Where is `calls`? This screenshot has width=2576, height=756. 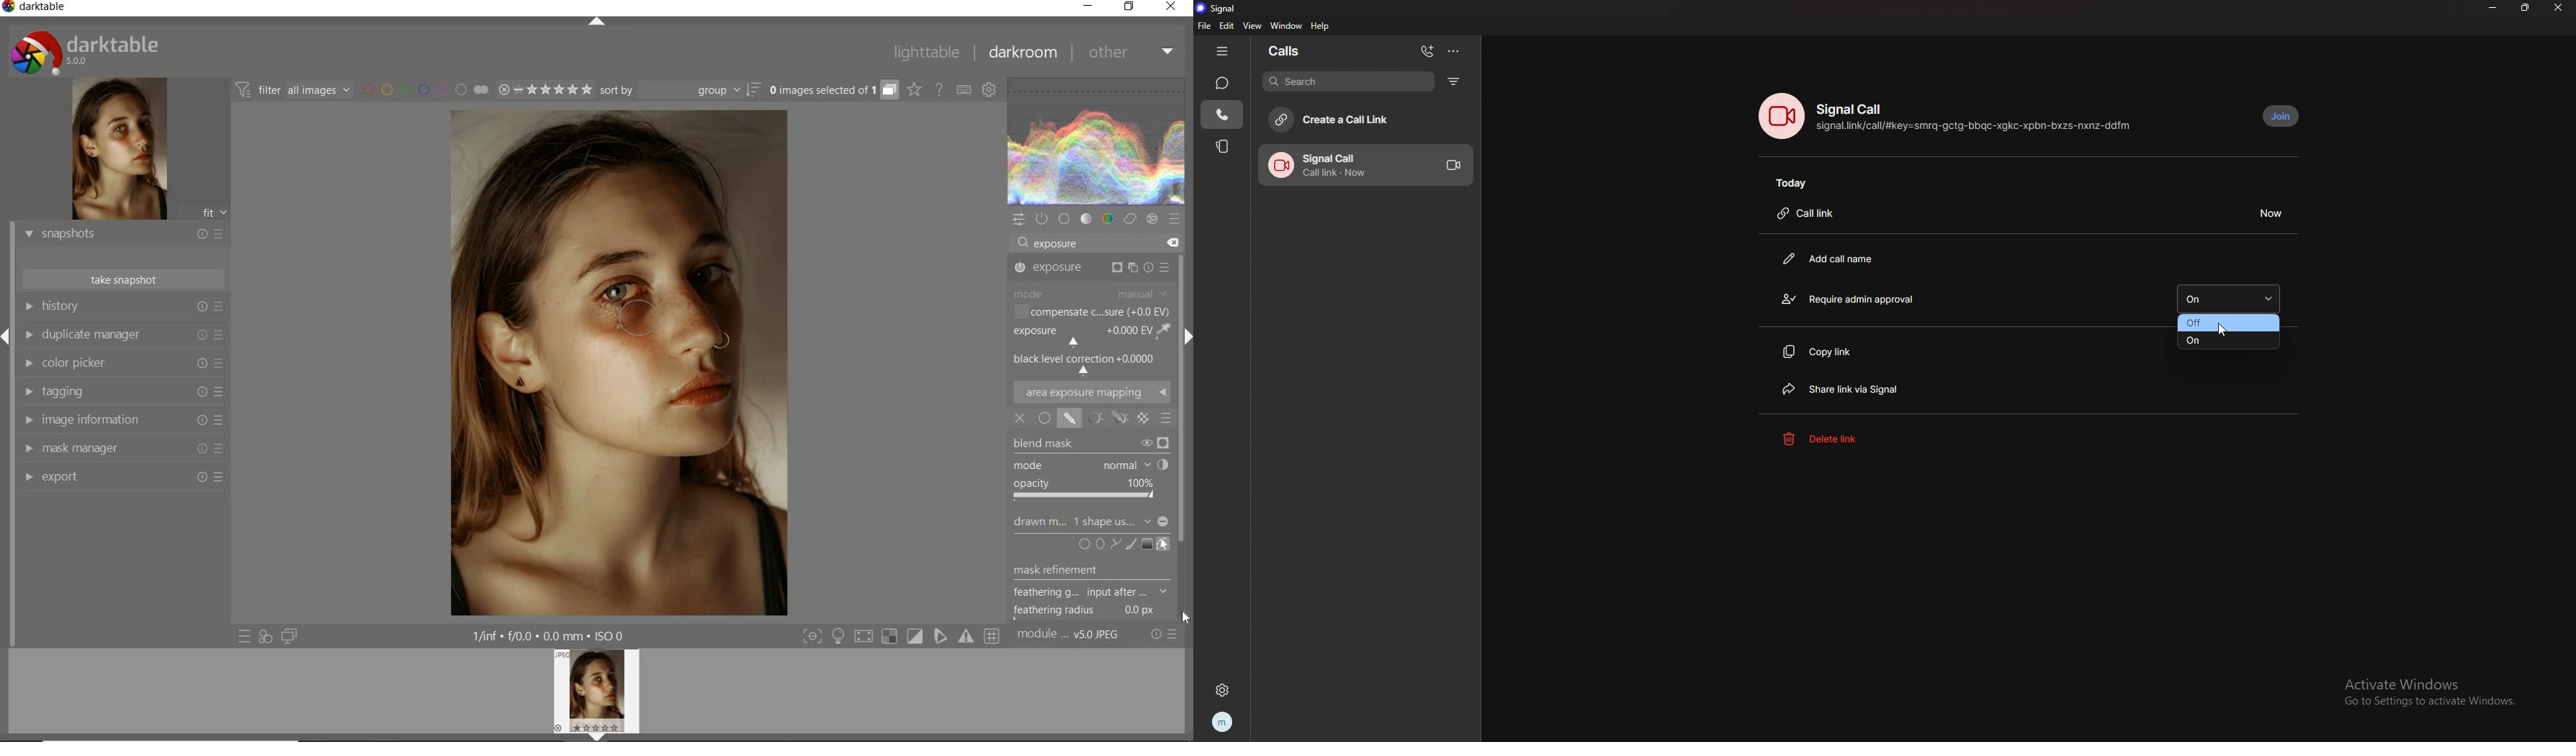
calls is located at coordinates (1221, 115).